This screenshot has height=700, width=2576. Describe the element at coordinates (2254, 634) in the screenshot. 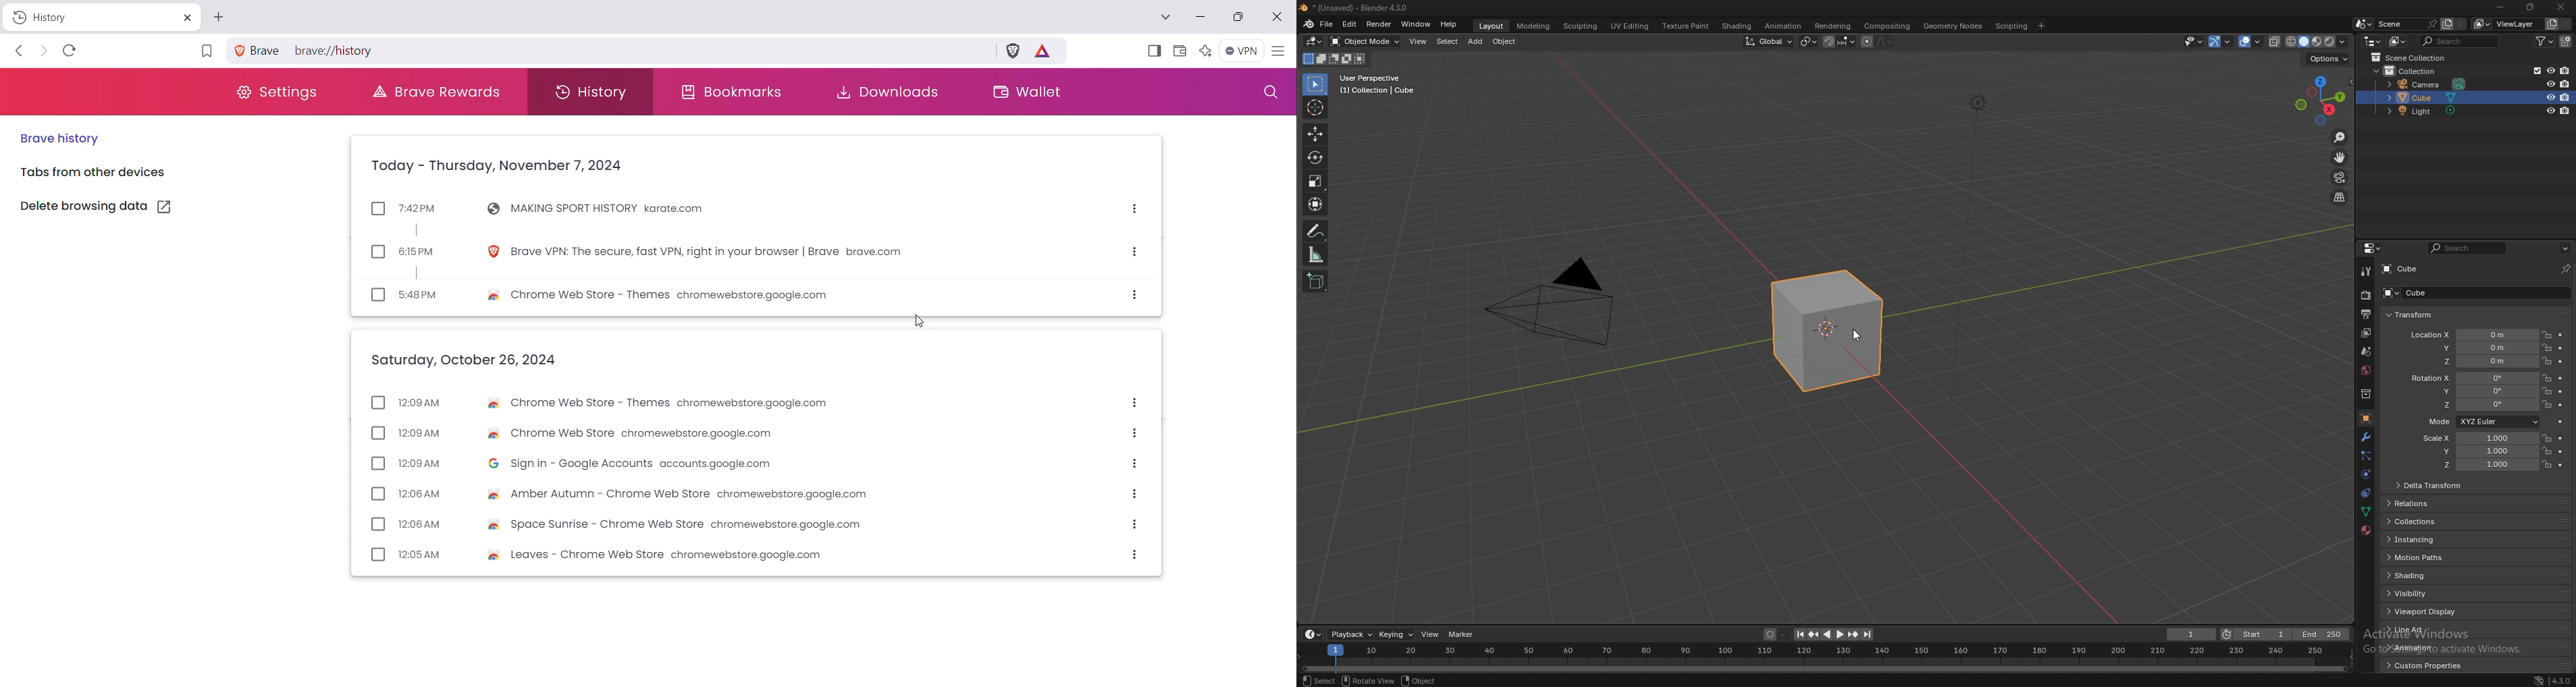

I see `start` at that location.